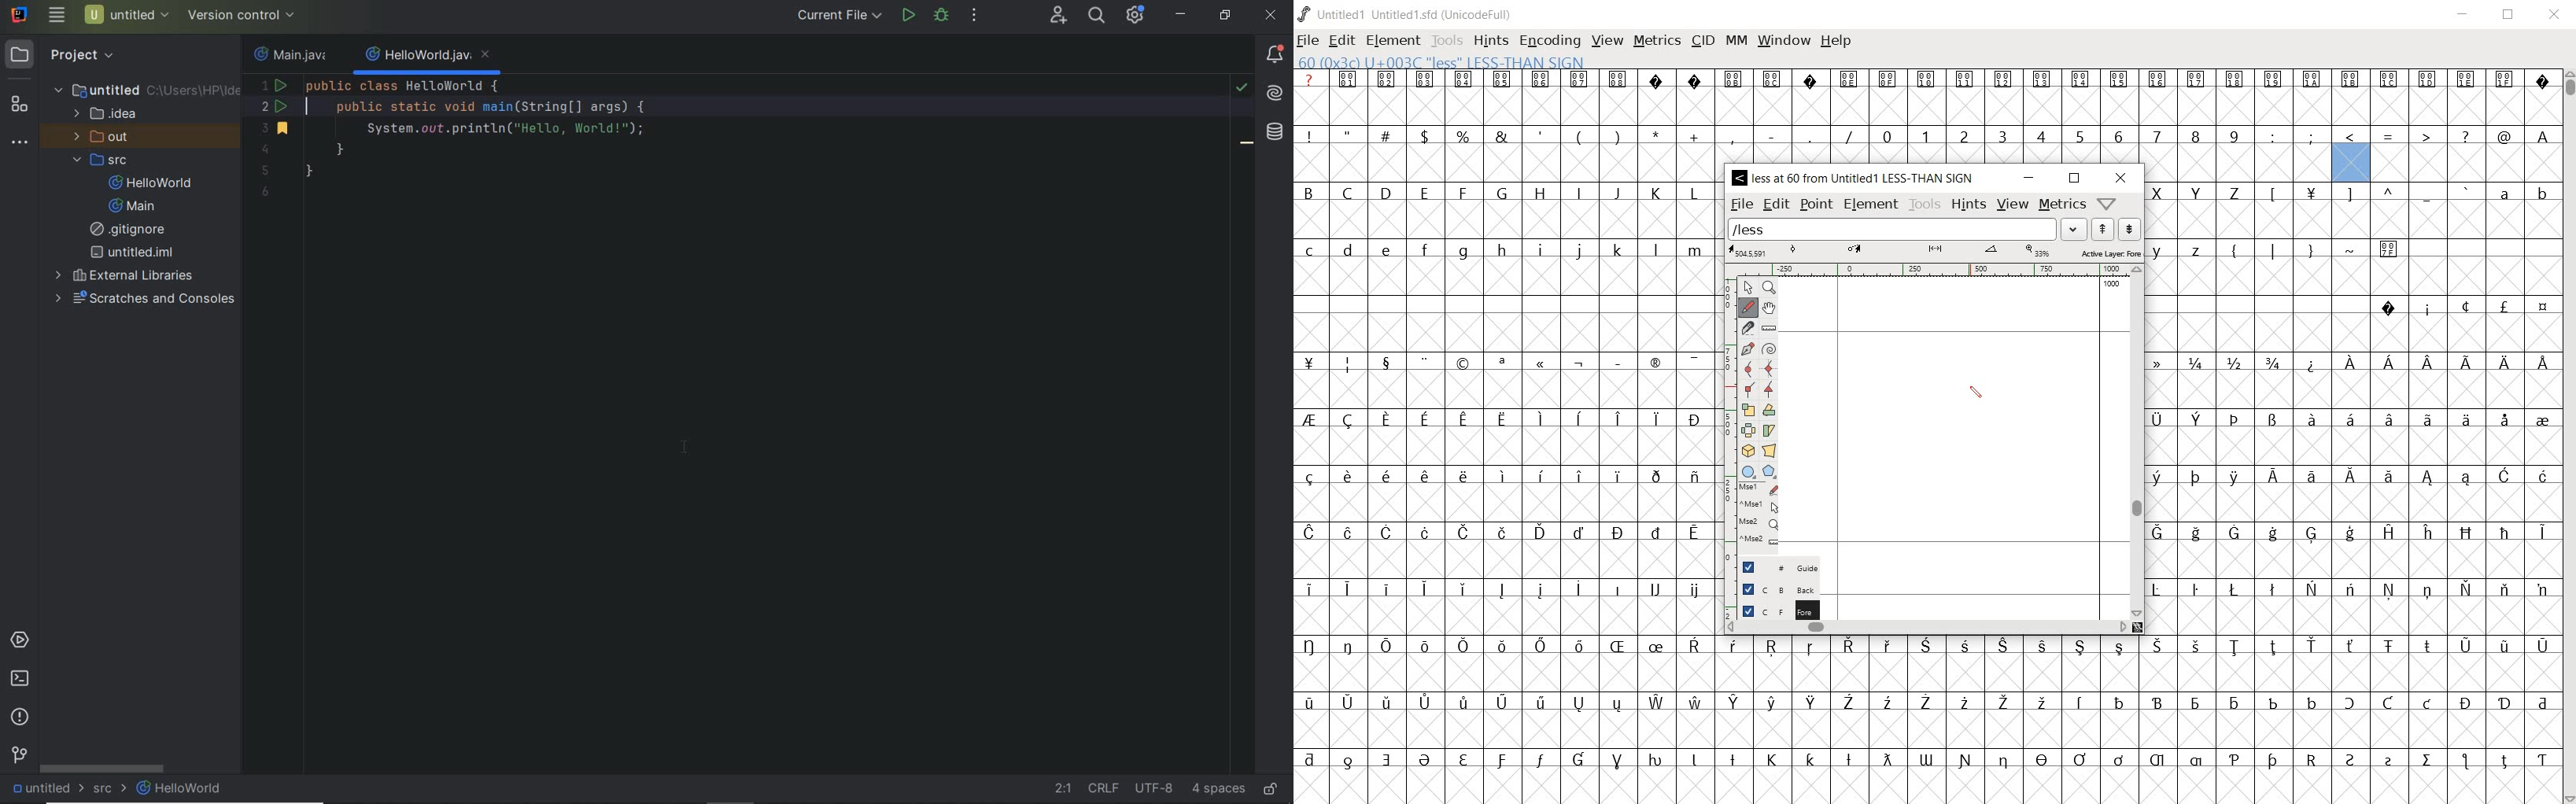 The width and height of the screenshot is (2576, 812). What do you see at coordinates (2062, 205) in the screenshot?
I see `metrics` at bounding box center [2062, 205].